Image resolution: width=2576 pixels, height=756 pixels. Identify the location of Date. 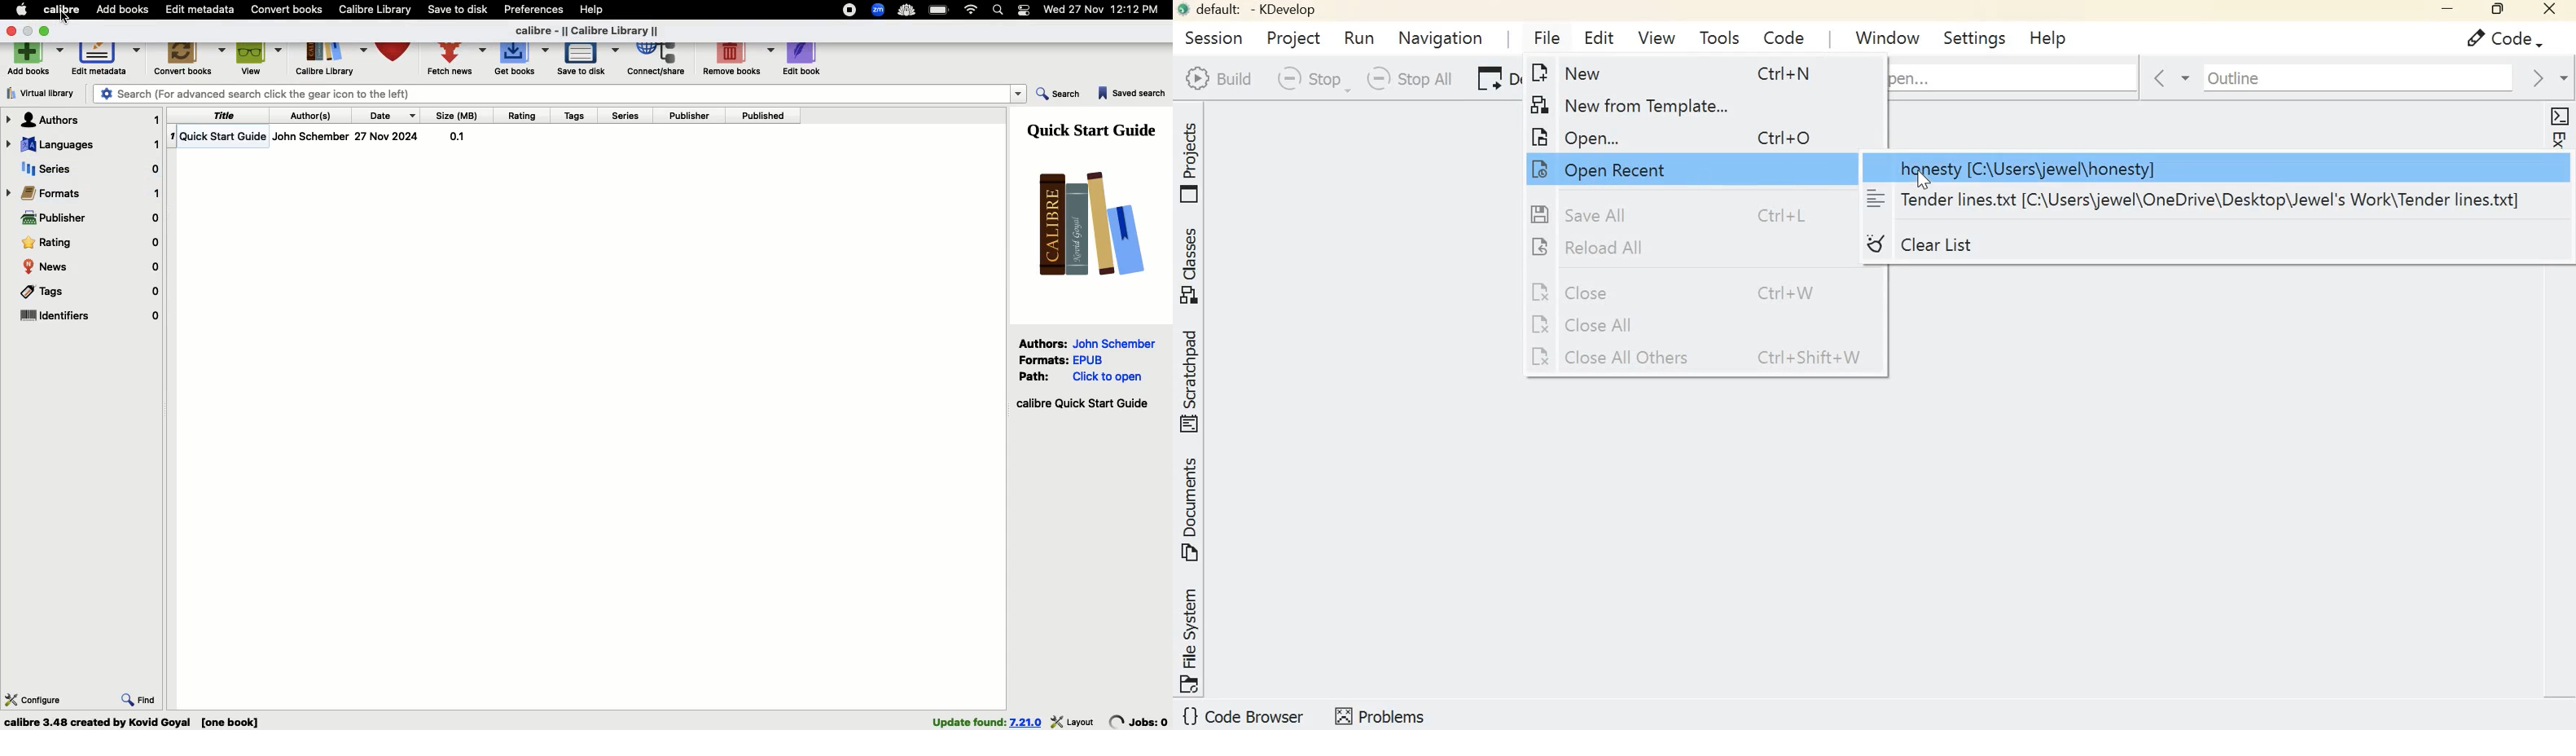
(386, 116).